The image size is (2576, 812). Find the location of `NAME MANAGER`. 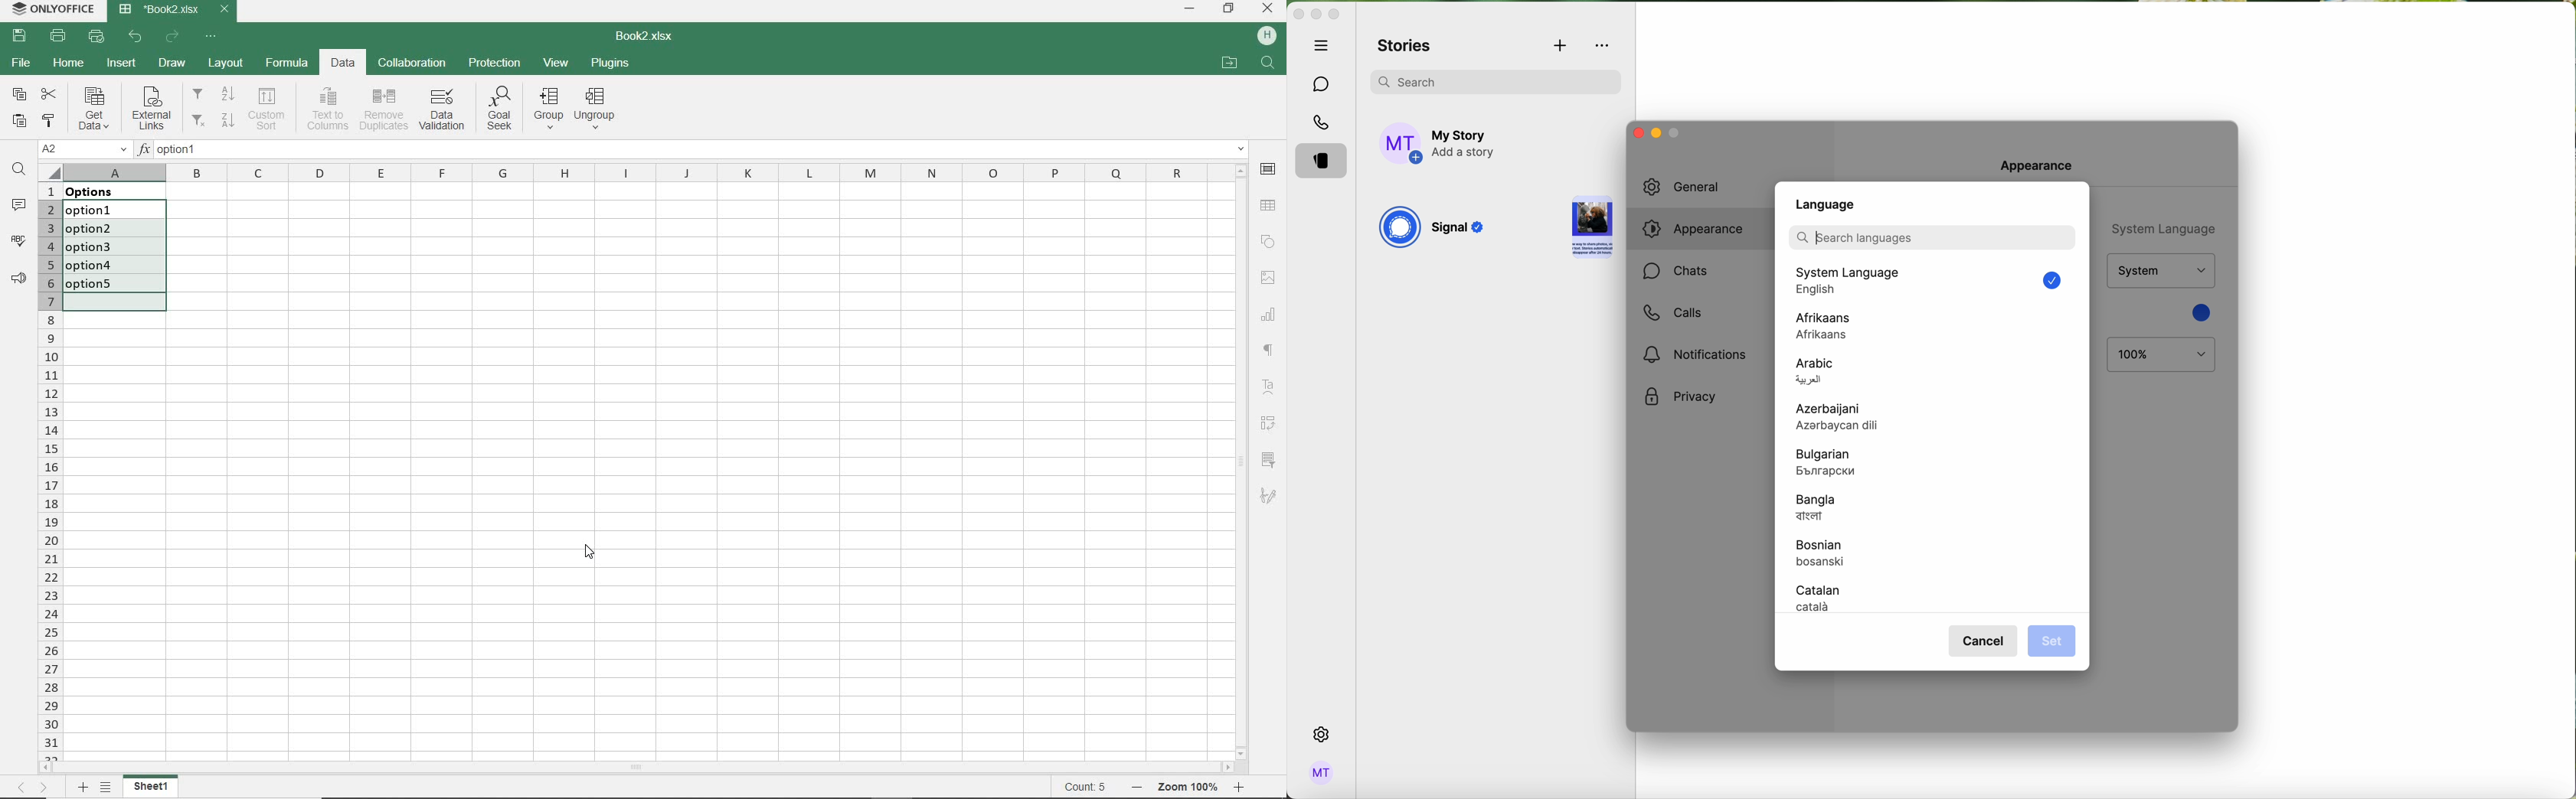

NAME MANAGER is located at coordinates (83, 149).